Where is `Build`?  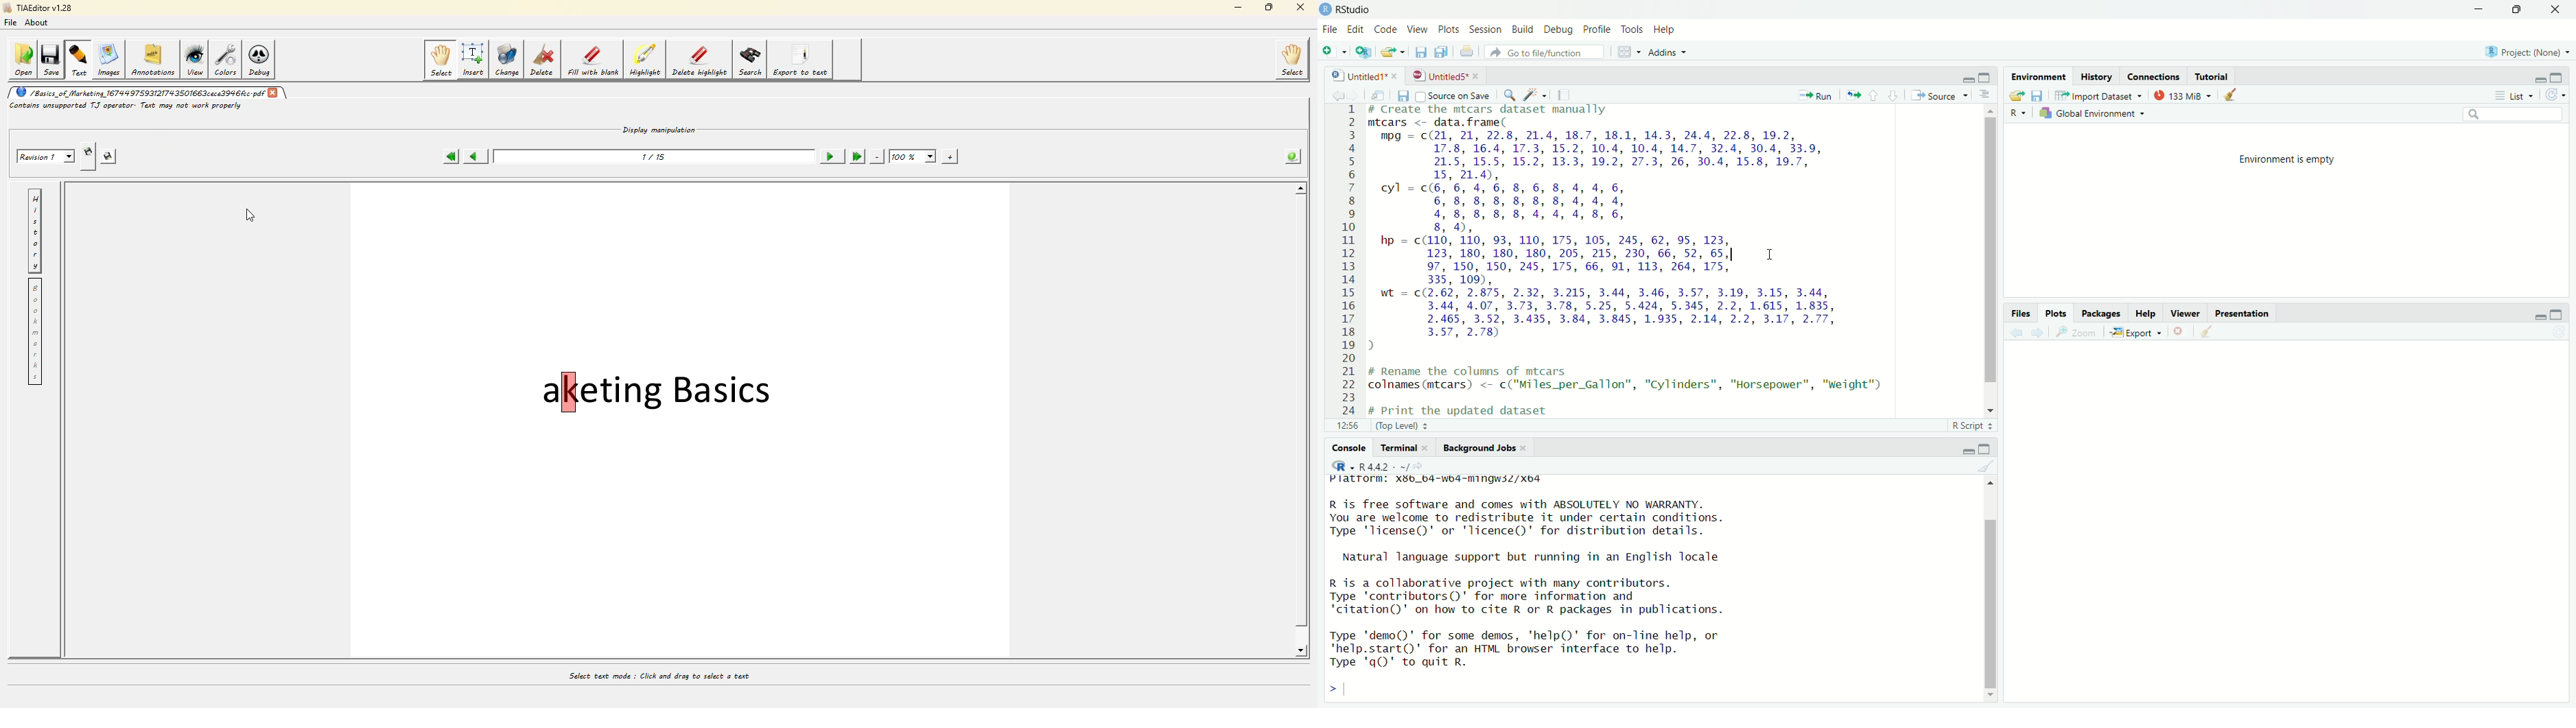
Build is located at coordinates (1522, 28).